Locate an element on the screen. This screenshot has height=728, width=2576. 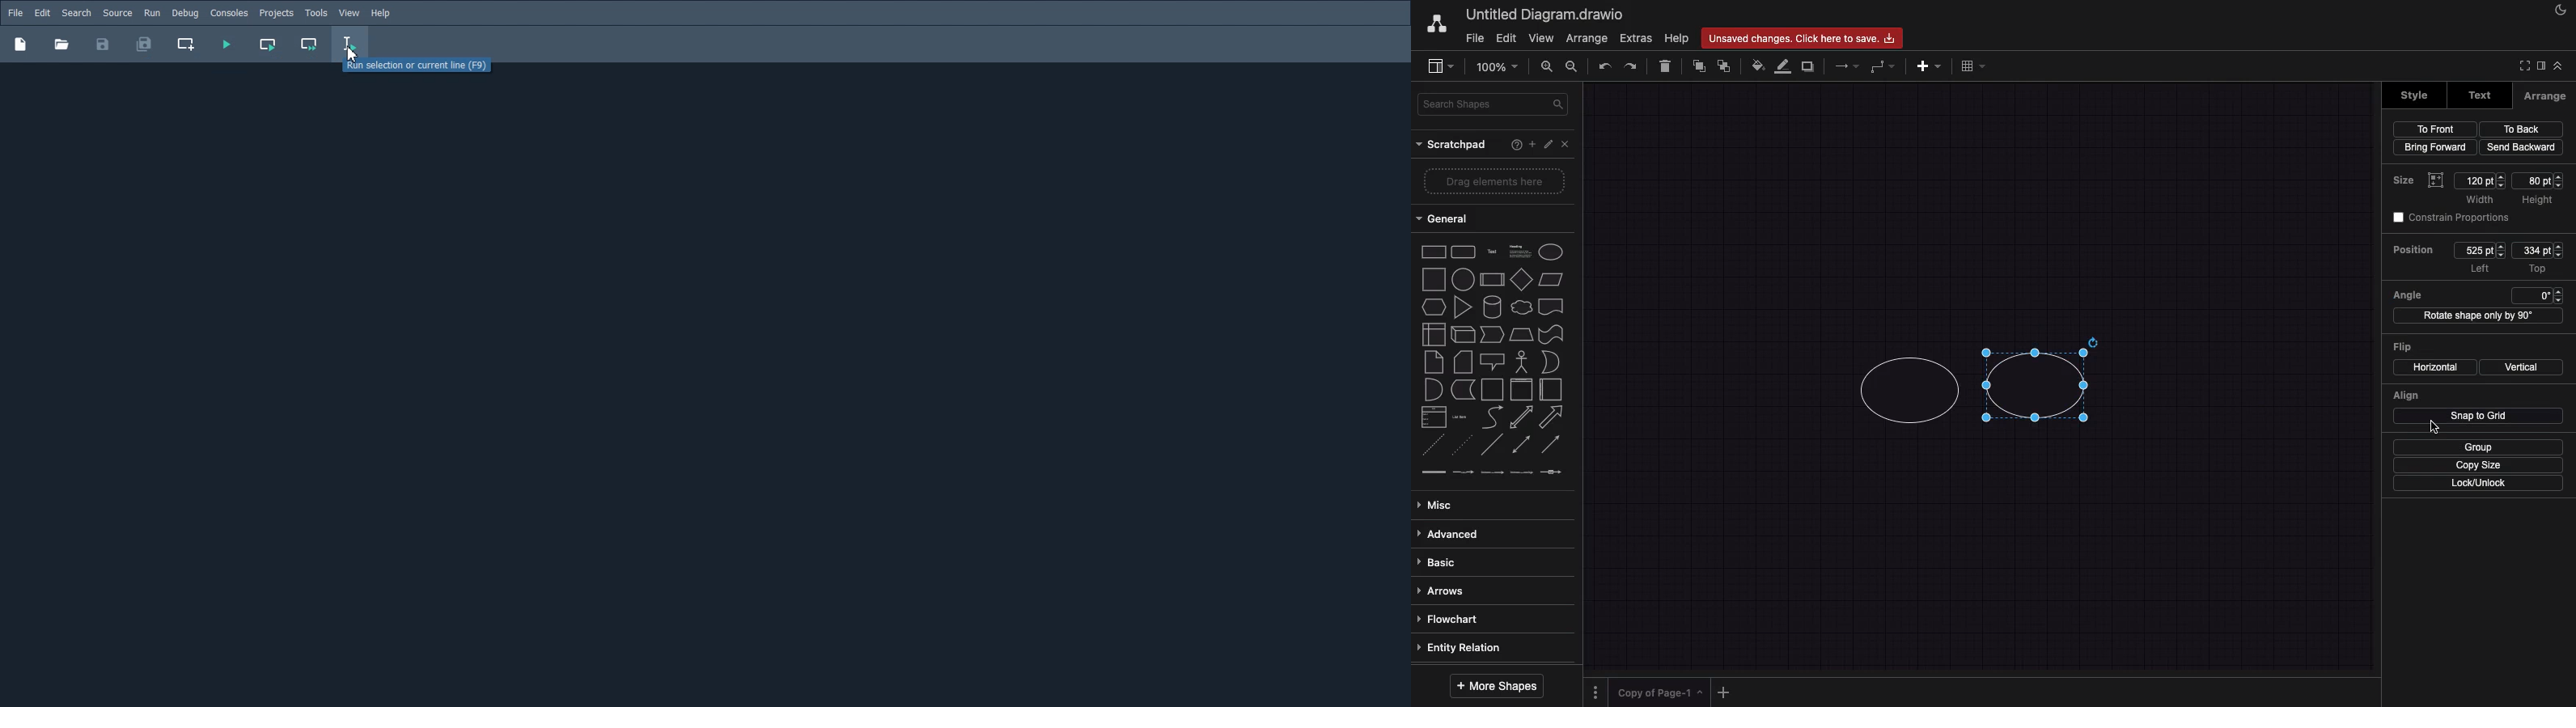
connector with symbol  is located at coordinates (1550, 471).